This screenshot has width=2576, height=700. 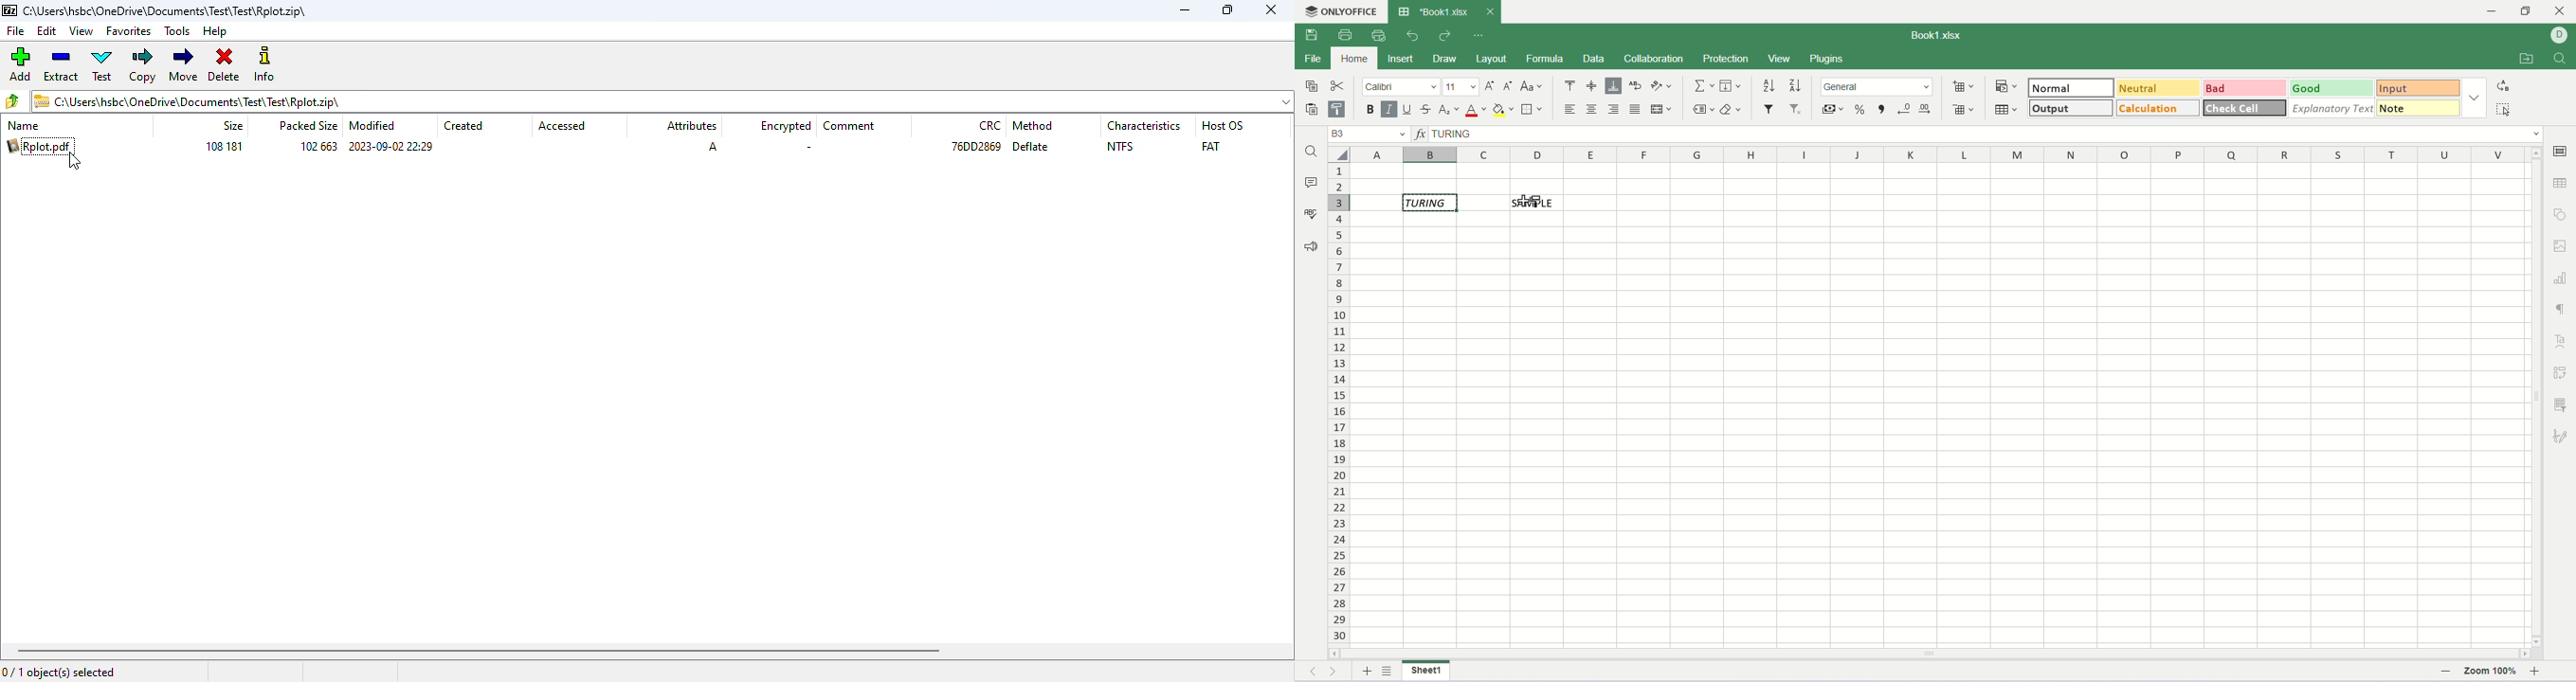 I want to click on test, so click(x=103, y=64).